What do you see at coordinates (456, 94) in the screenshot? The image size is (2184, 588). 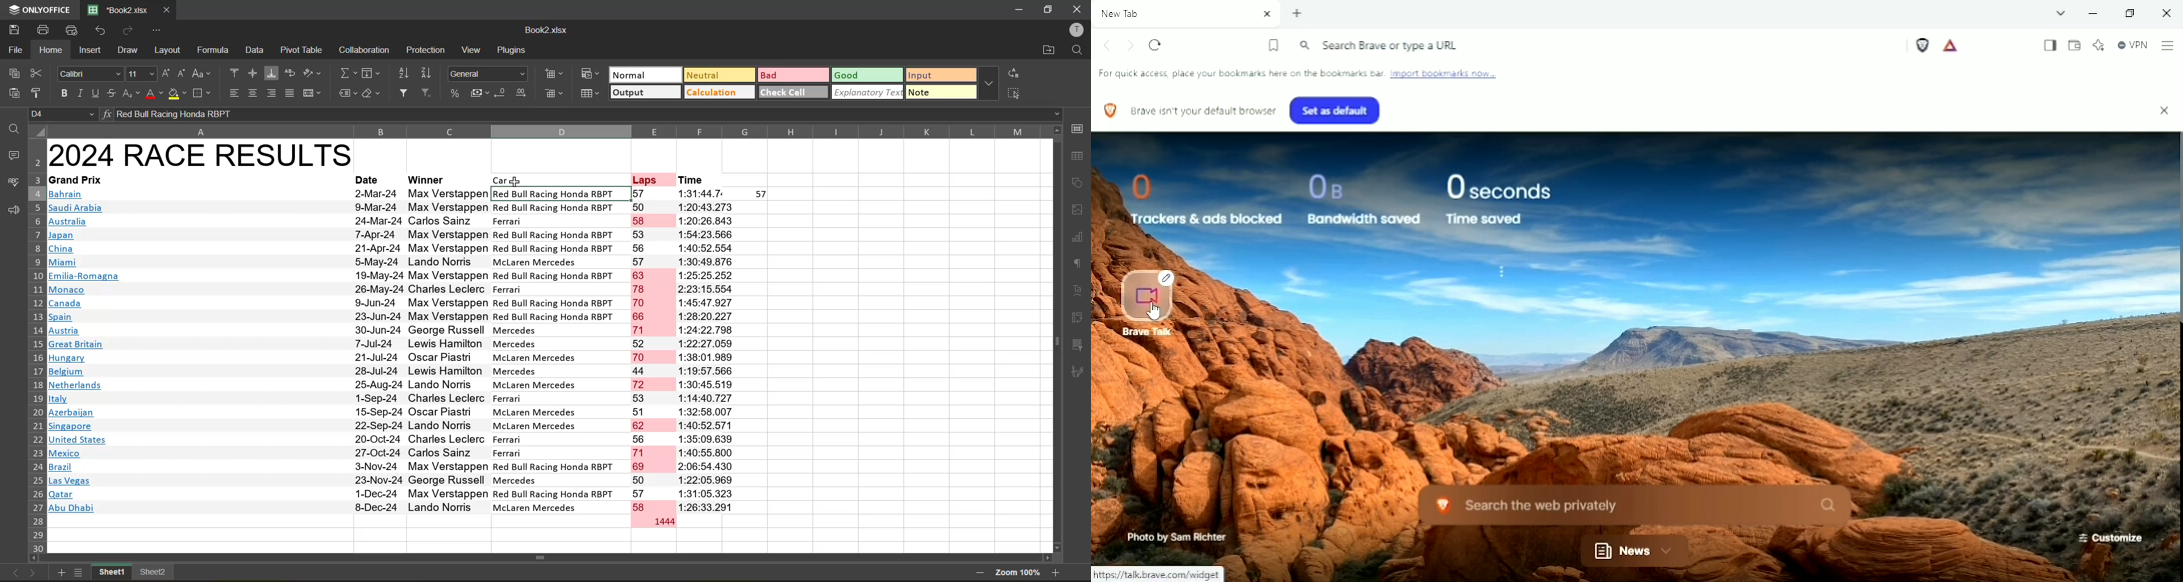 I see `percent` at bounding box center [456, 94].